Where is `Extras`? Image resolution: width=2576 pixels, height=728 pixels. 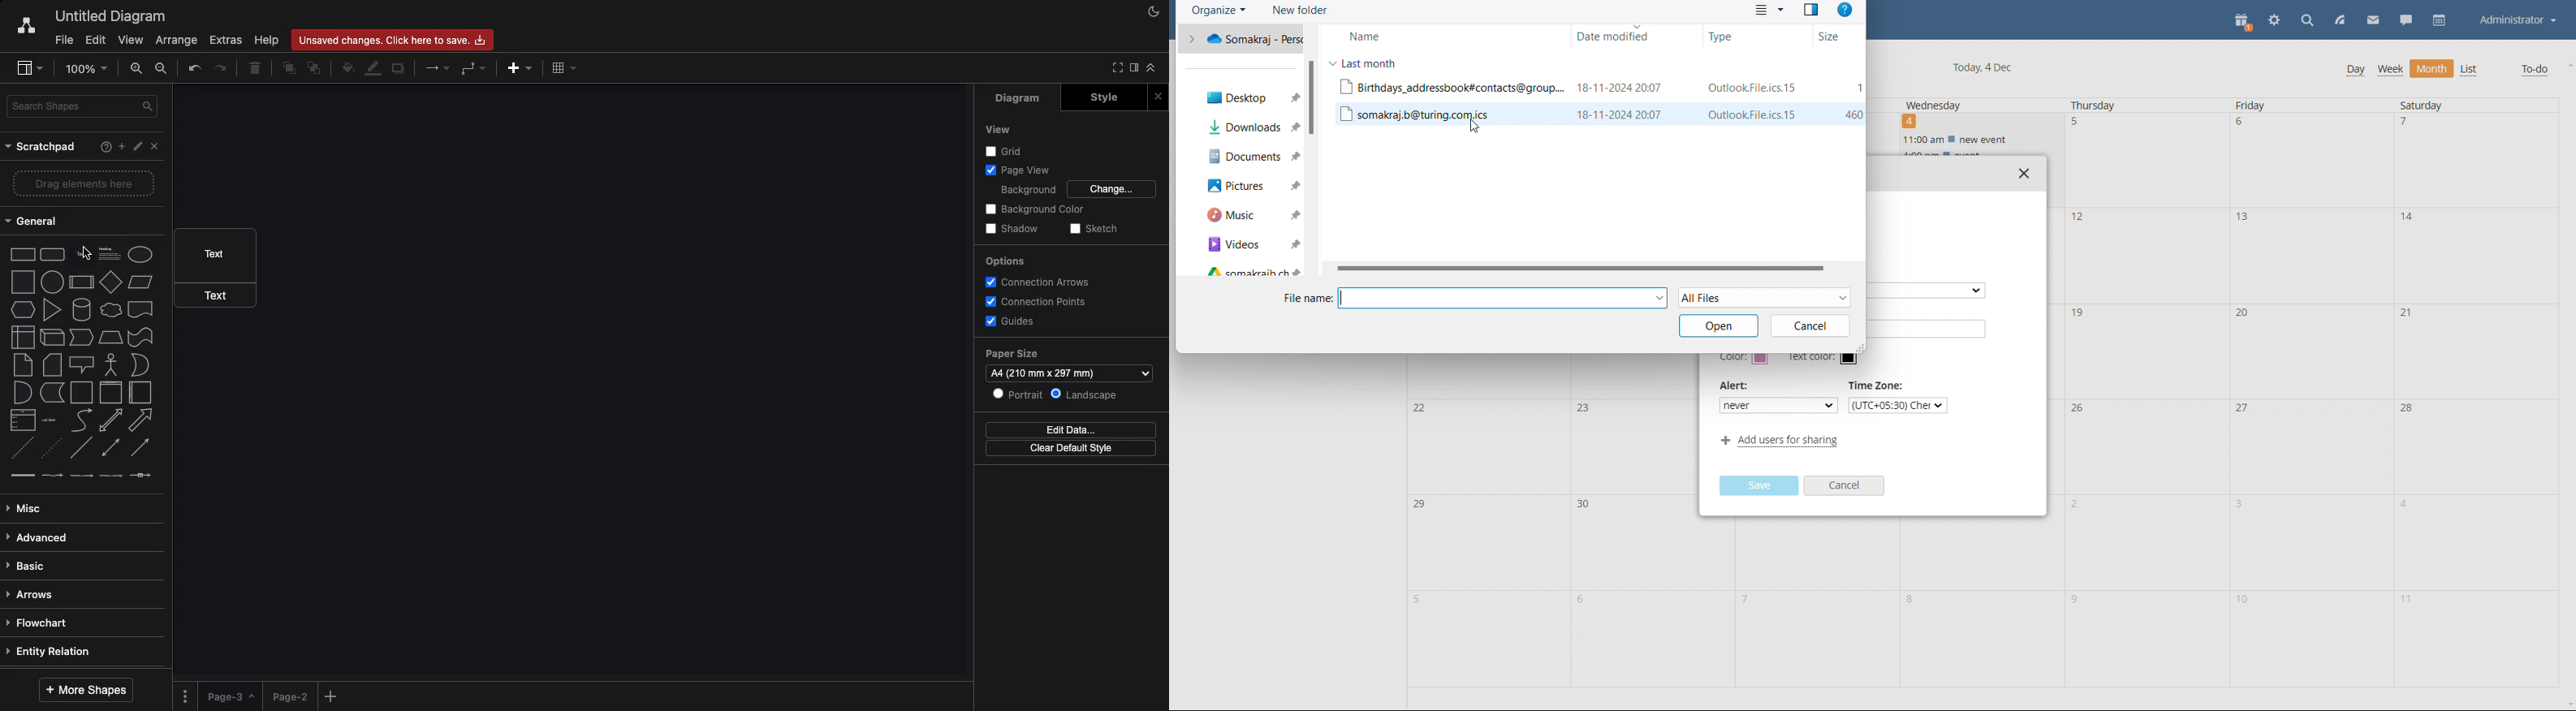
Extras is located at coordinates (227, 40).